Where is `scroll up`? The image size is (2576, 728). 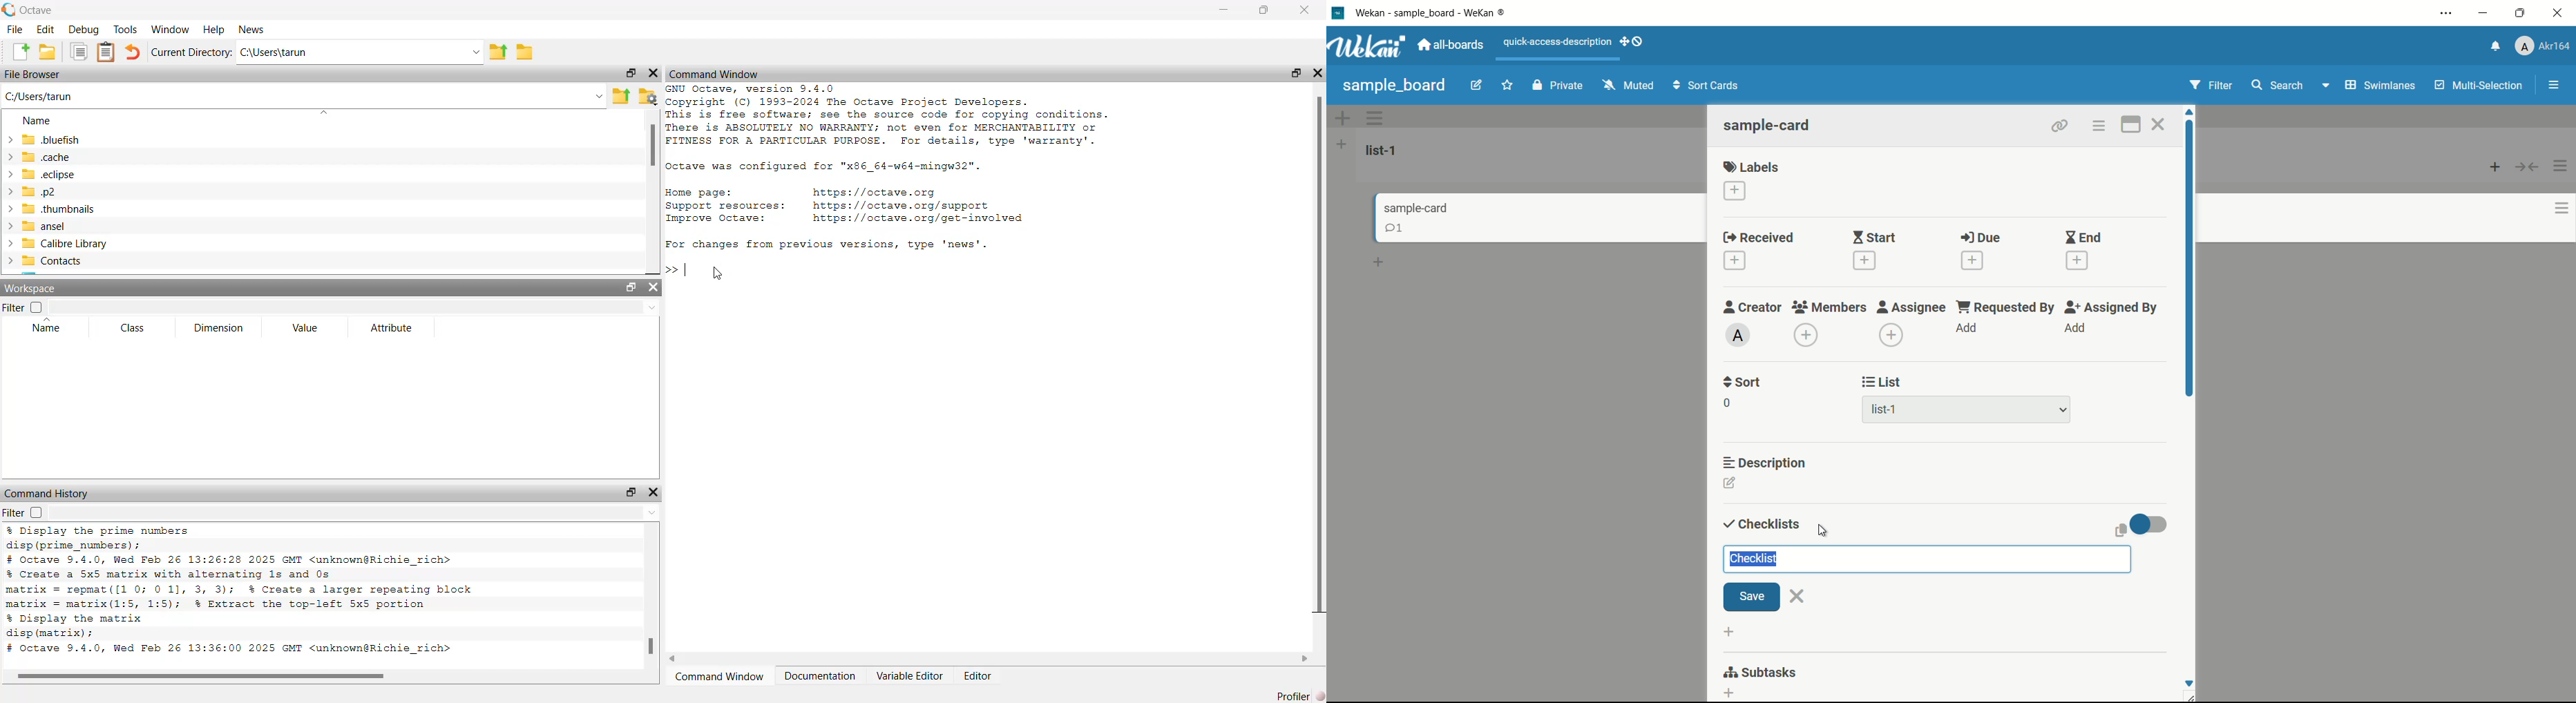 scroll up is located at coordinates (2190, 111).